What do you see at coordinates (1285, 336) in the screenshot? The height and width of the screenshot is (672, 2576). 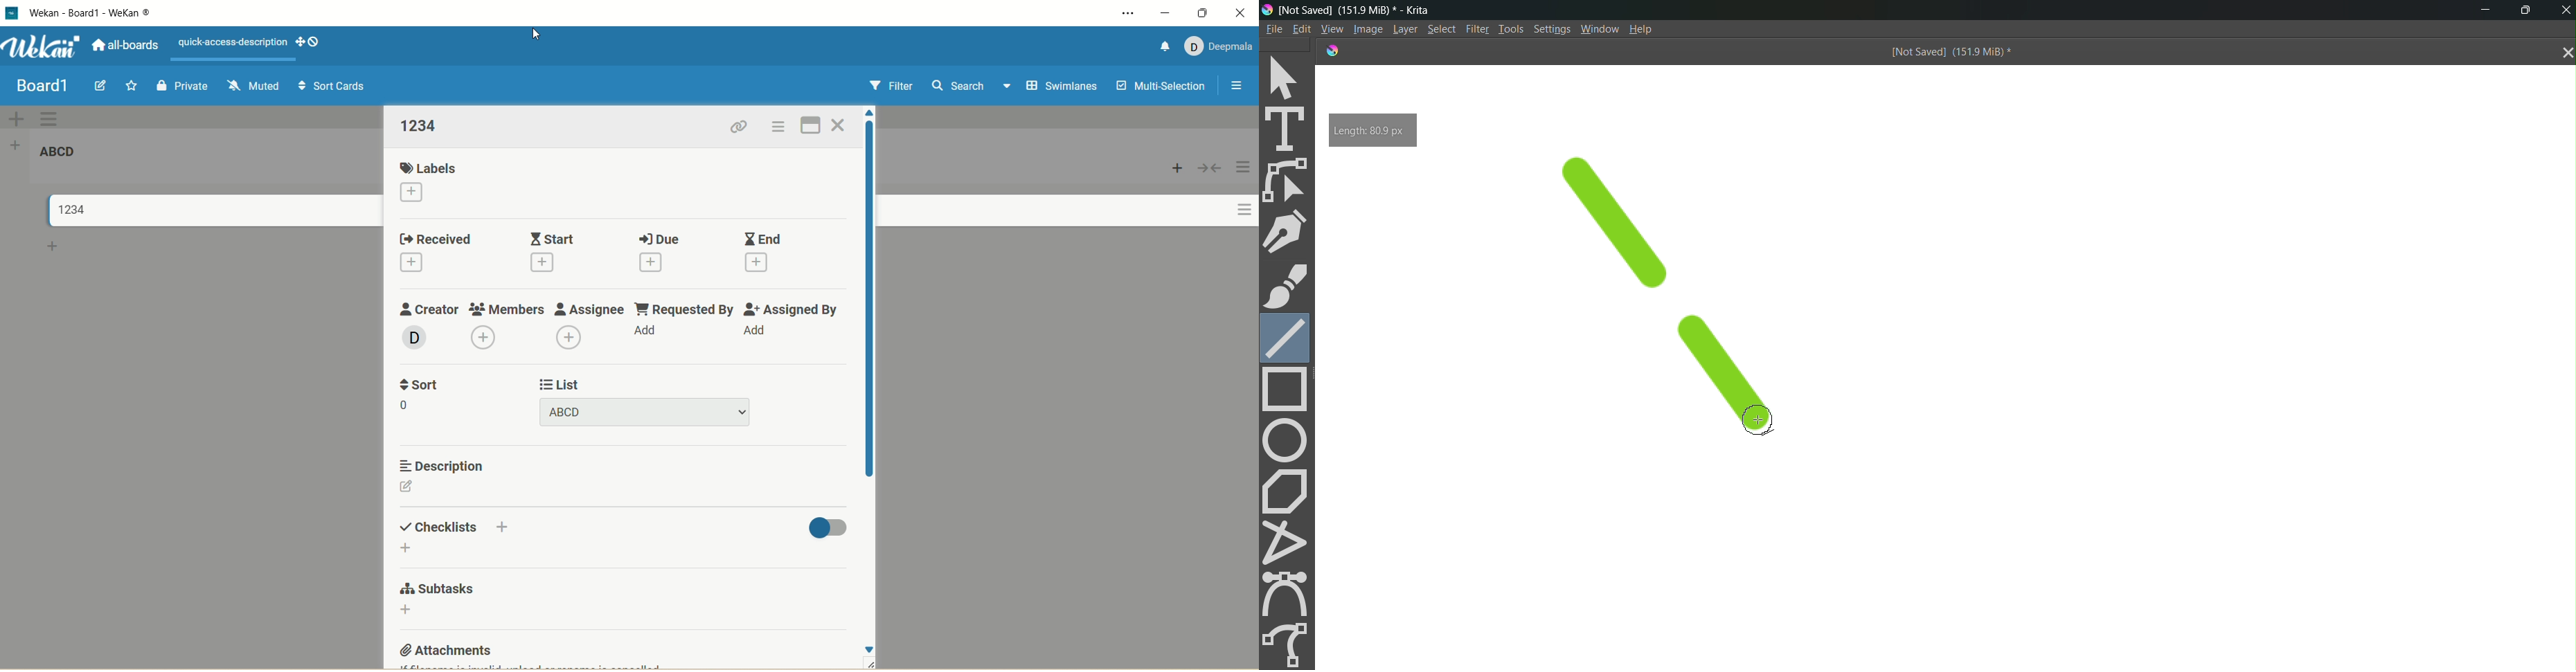 I see `line` at bounding box center [1285, 336].